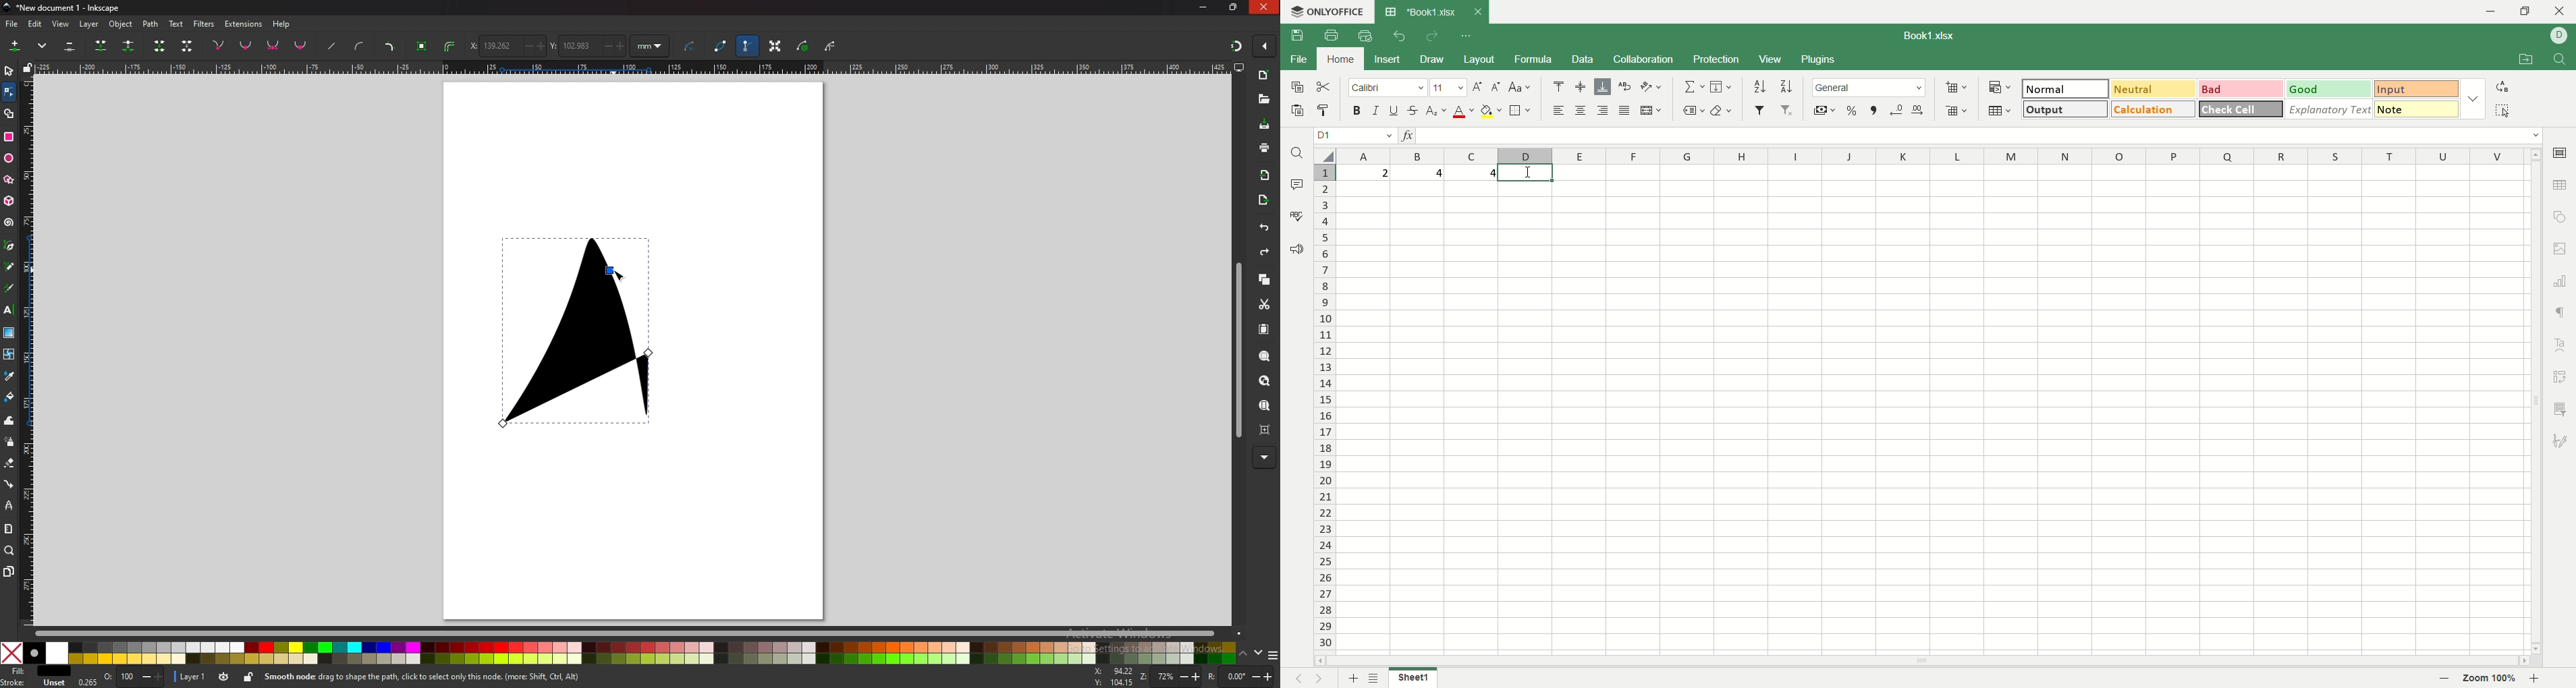 The image size is (2576, 700). Describe the element at coordinates (360, 47) in the screenshot. I see `add curve handles` at that location.